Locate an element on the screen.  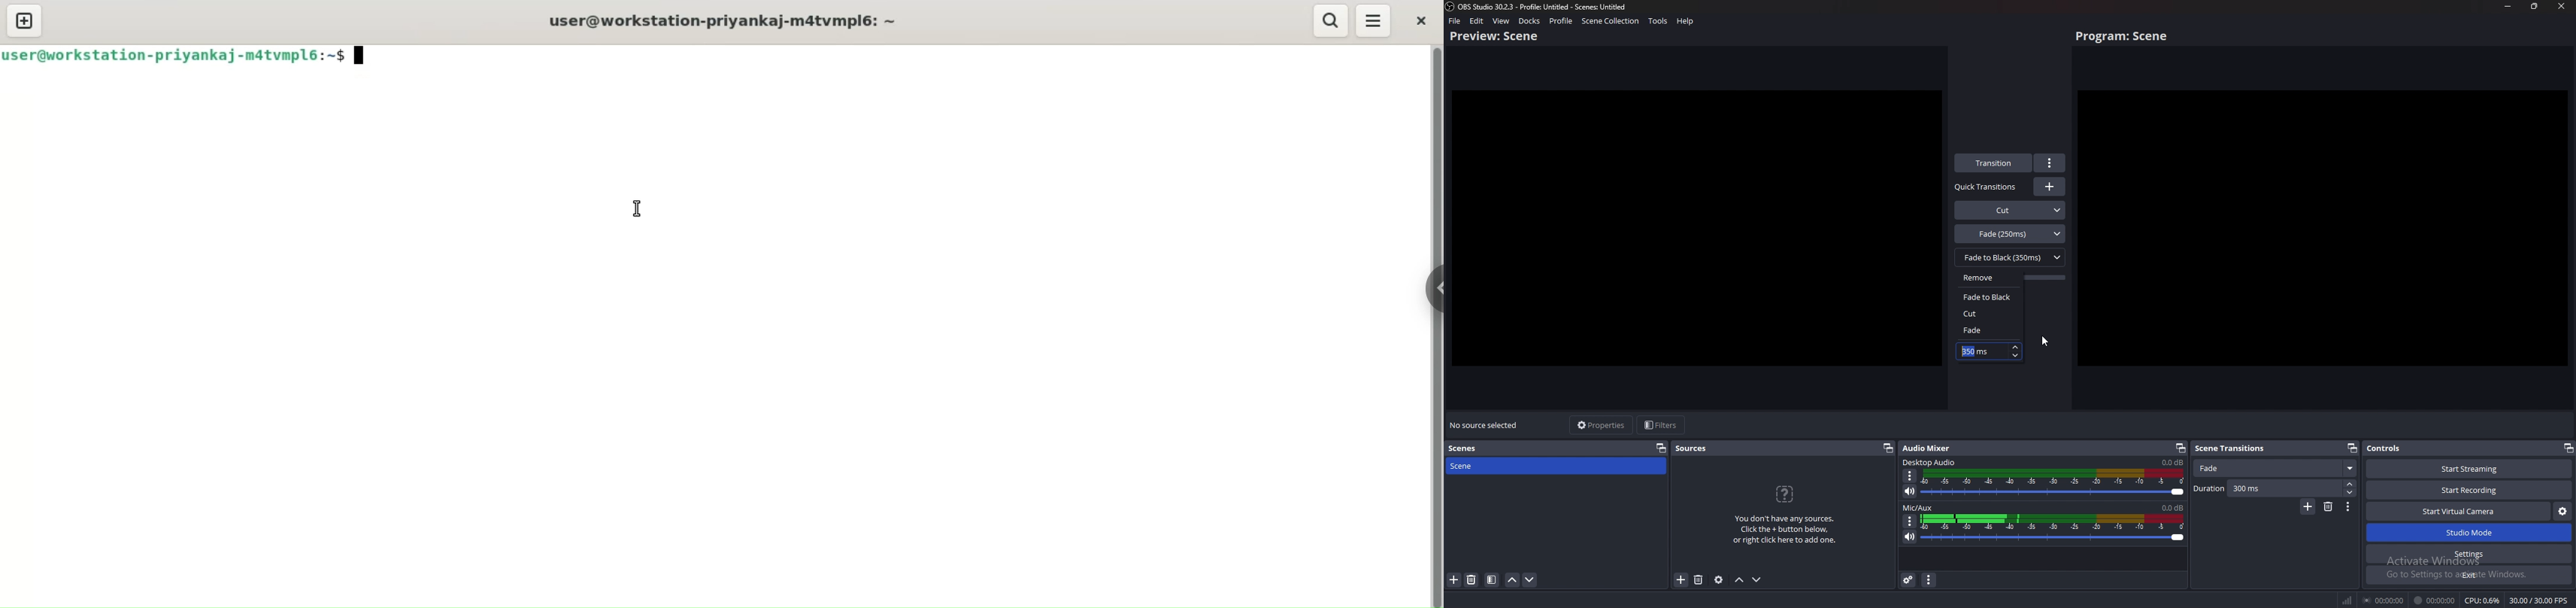
add scene is located at coordinates (1454, 580).